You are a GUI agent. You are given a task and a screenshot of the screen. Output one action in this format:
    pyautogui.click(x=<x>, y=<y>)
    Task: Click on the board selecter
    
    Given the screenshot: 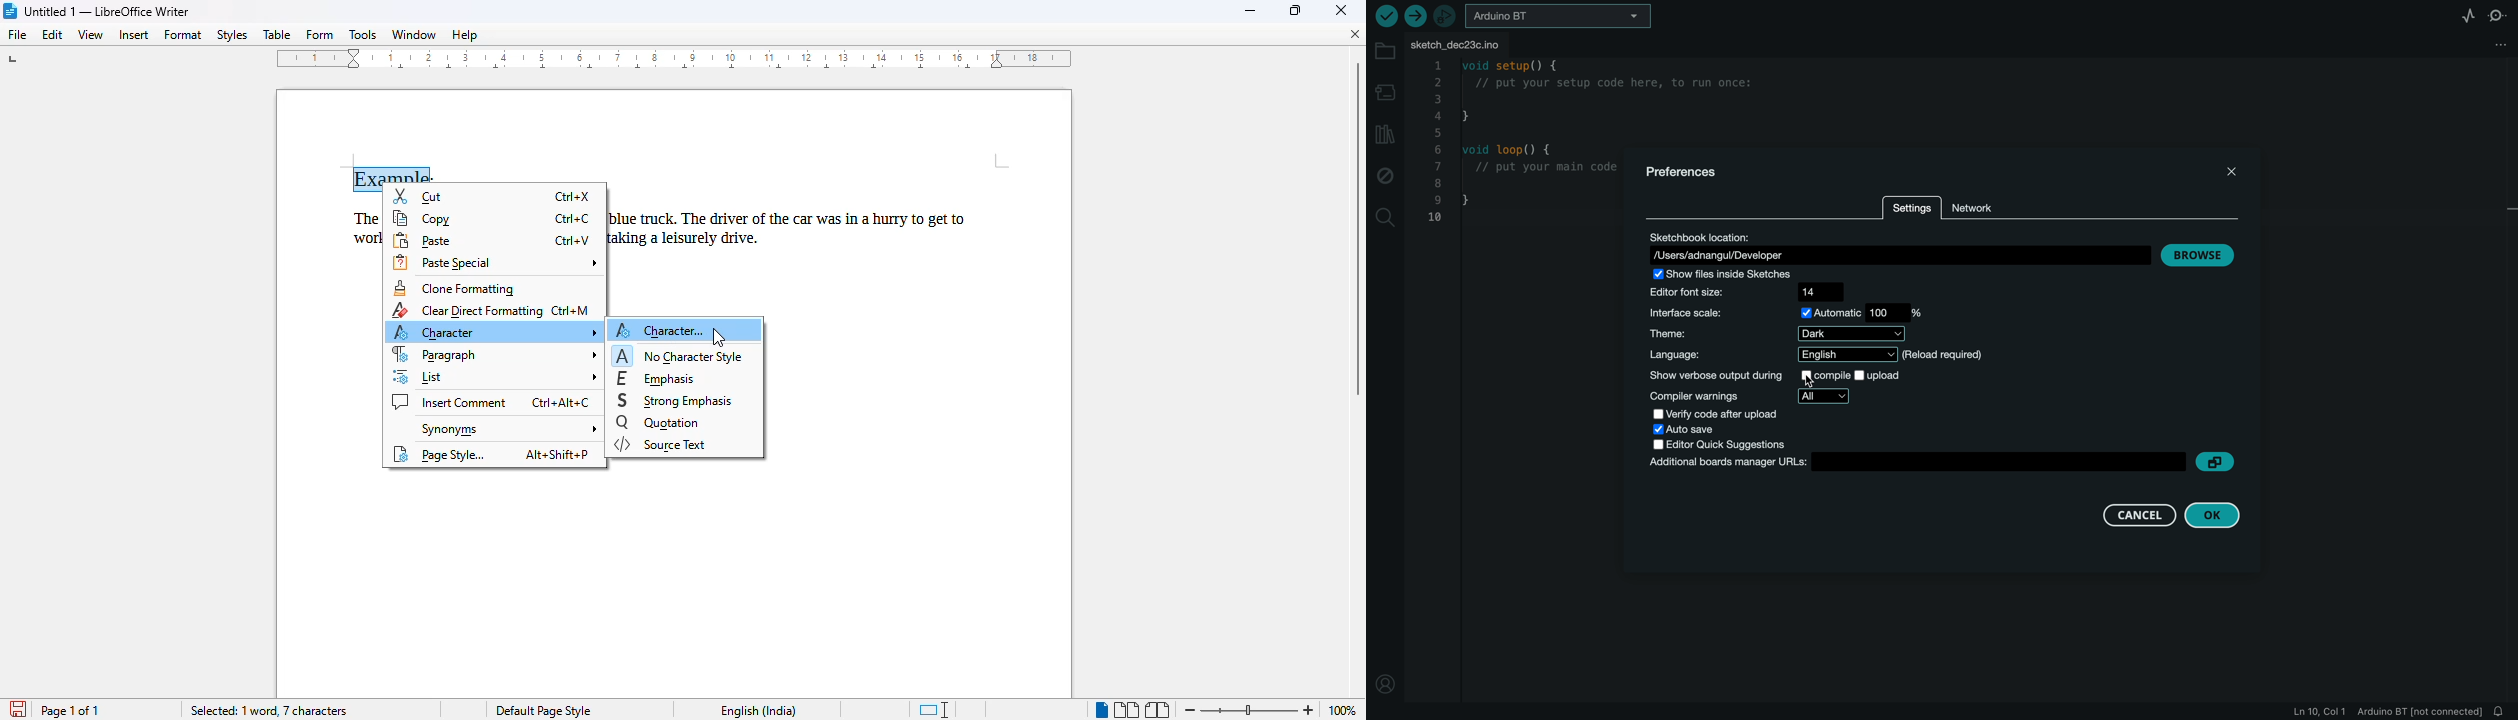 What is the action you would take?
    pyautogui.click(x=1564, y=17)
    